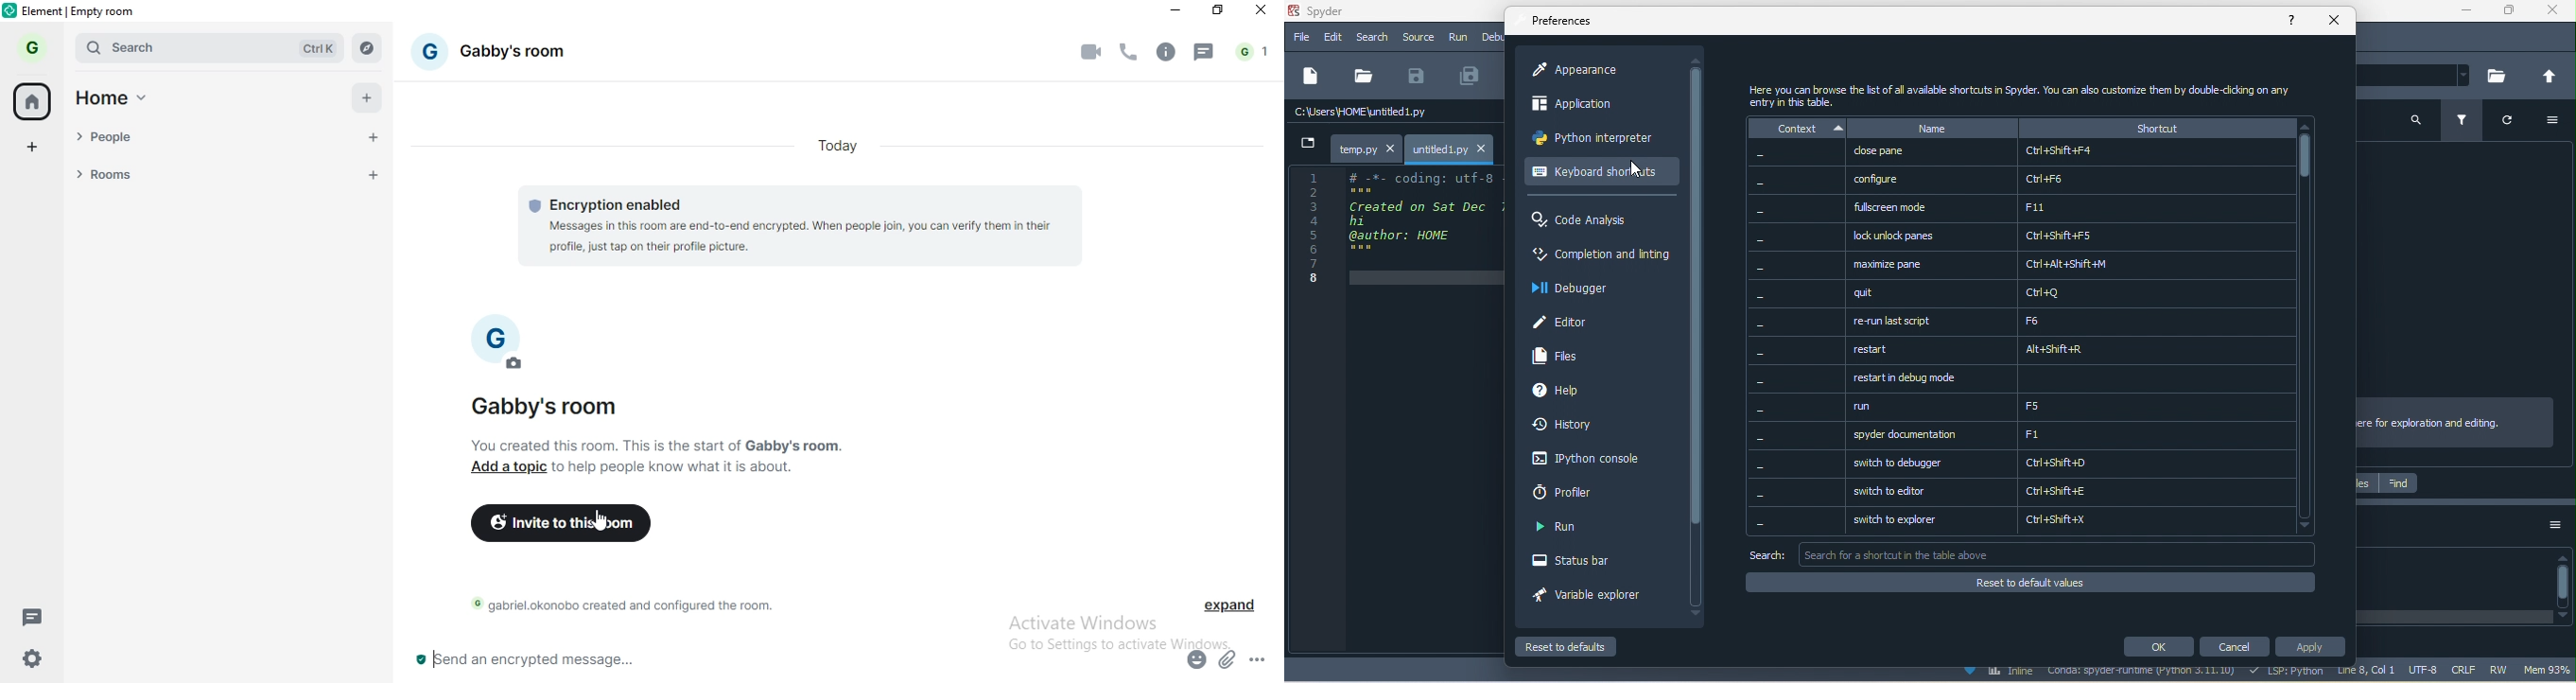 Image resolution: width=2576 pixels, height=700 pixels. What do you see at coordinates (1306, 143) in the screenshot?
I see `browse tabs` at bounding box center [1306, 143].